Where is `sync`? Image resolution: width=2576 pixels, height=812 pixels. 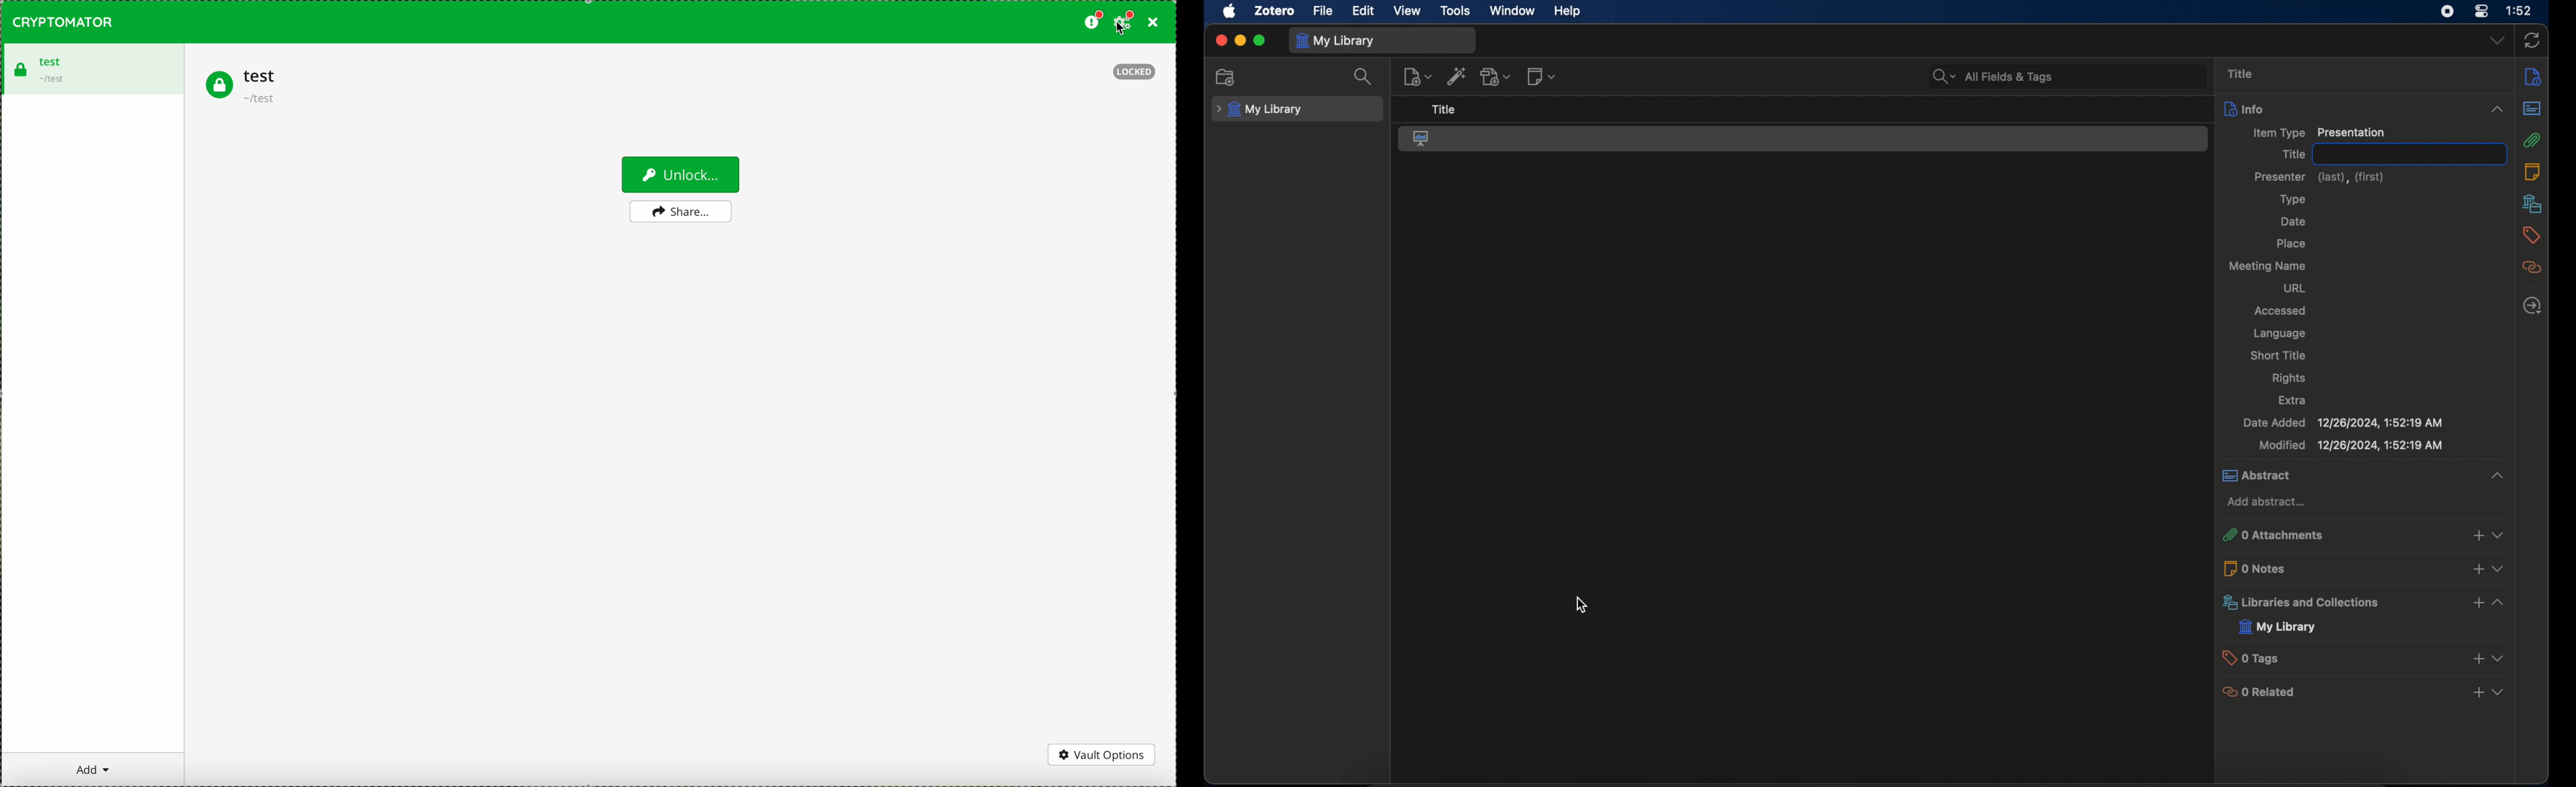 sync is located at coordinates (2532, 42).